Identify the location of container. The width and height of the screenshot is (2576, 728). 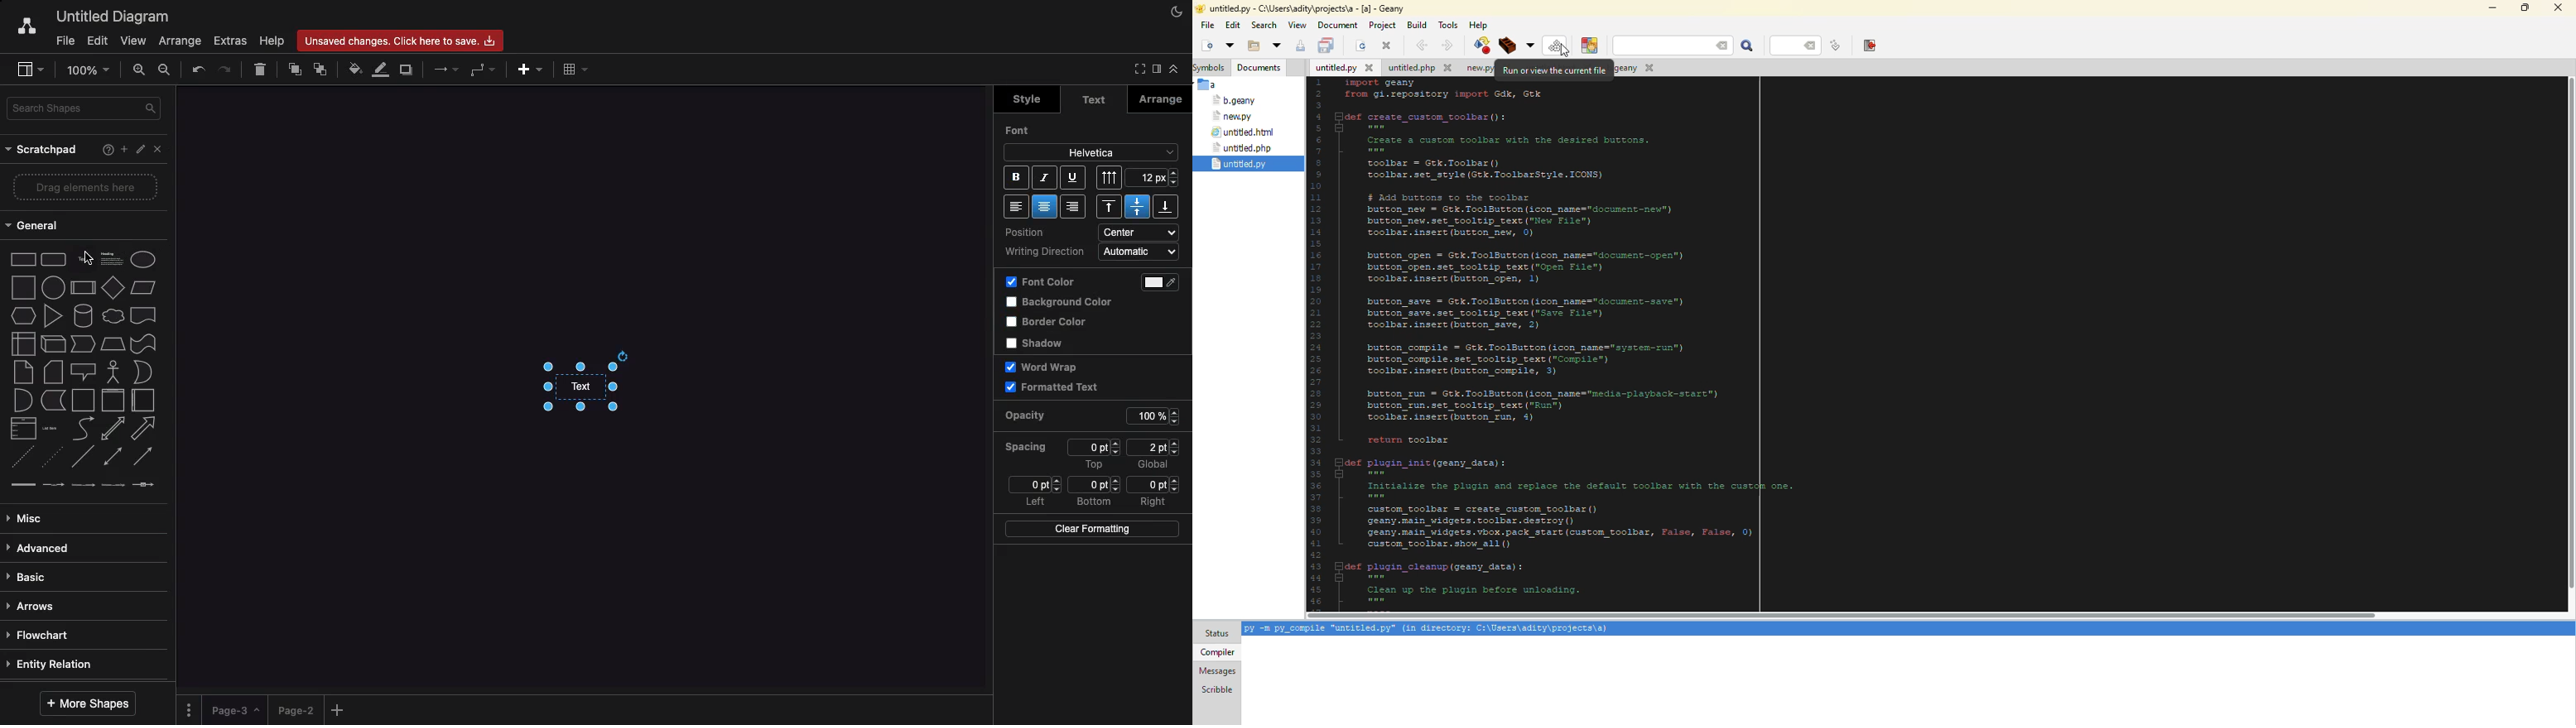
(83, 401).